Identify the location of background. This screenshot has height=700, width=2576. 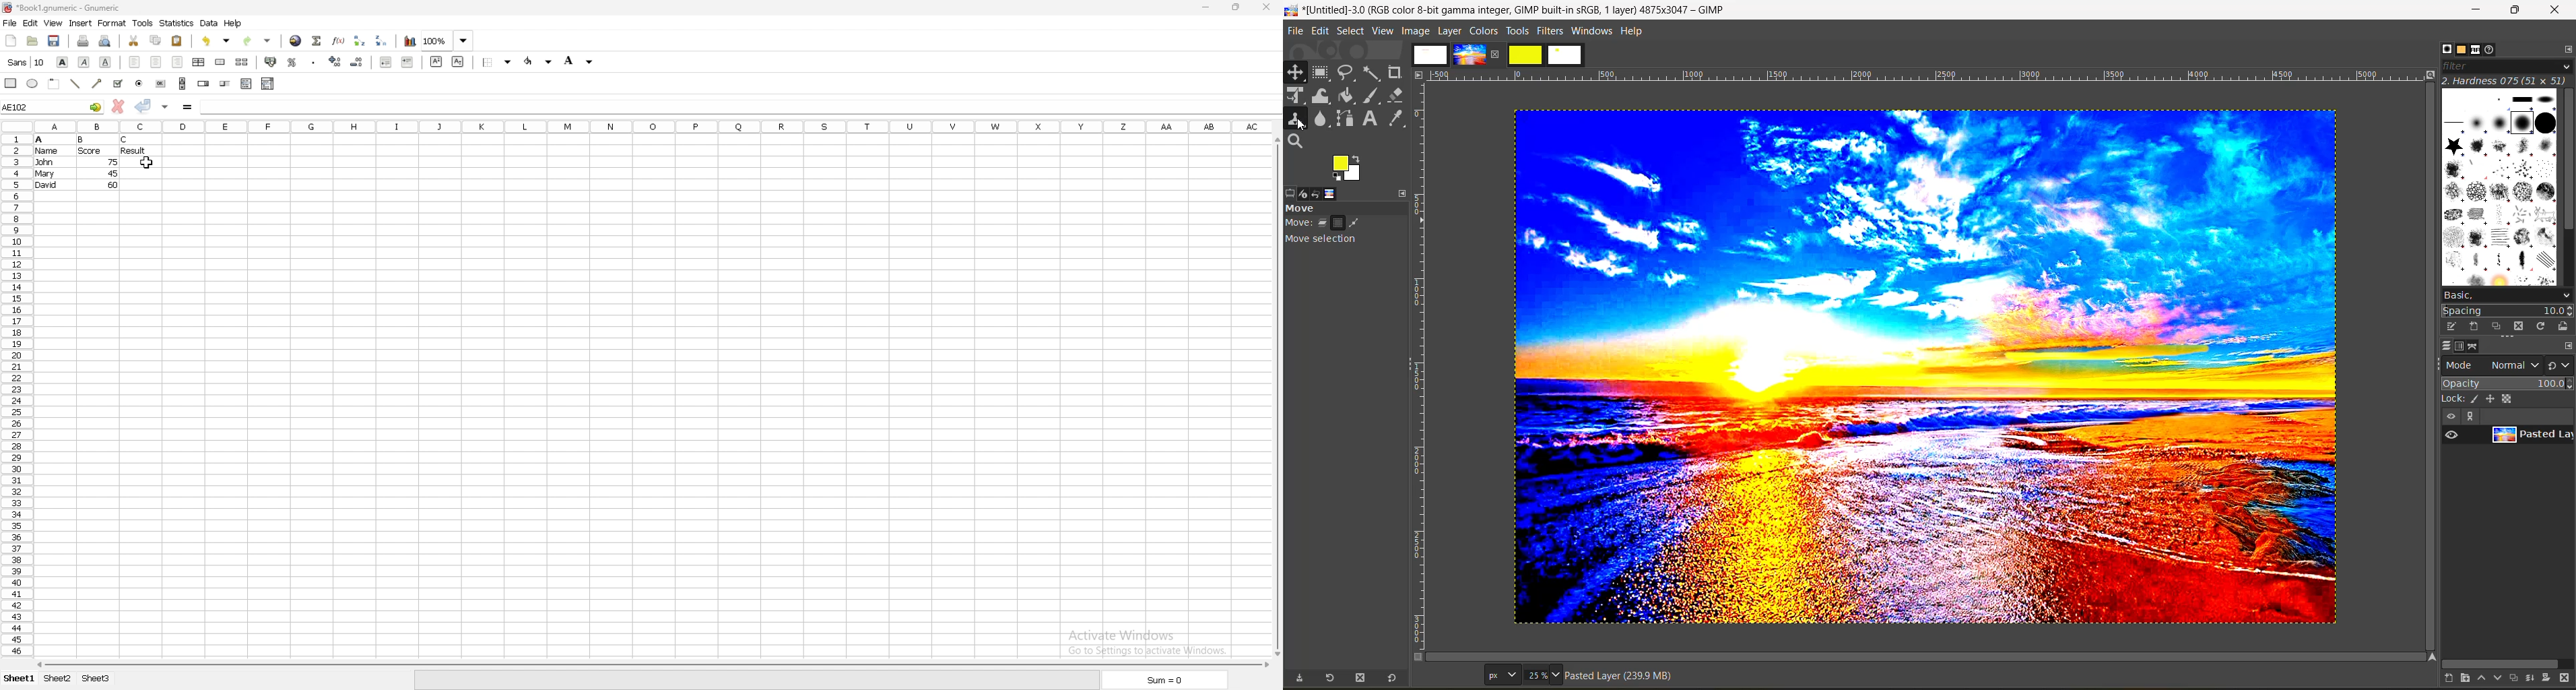
(582, 61).